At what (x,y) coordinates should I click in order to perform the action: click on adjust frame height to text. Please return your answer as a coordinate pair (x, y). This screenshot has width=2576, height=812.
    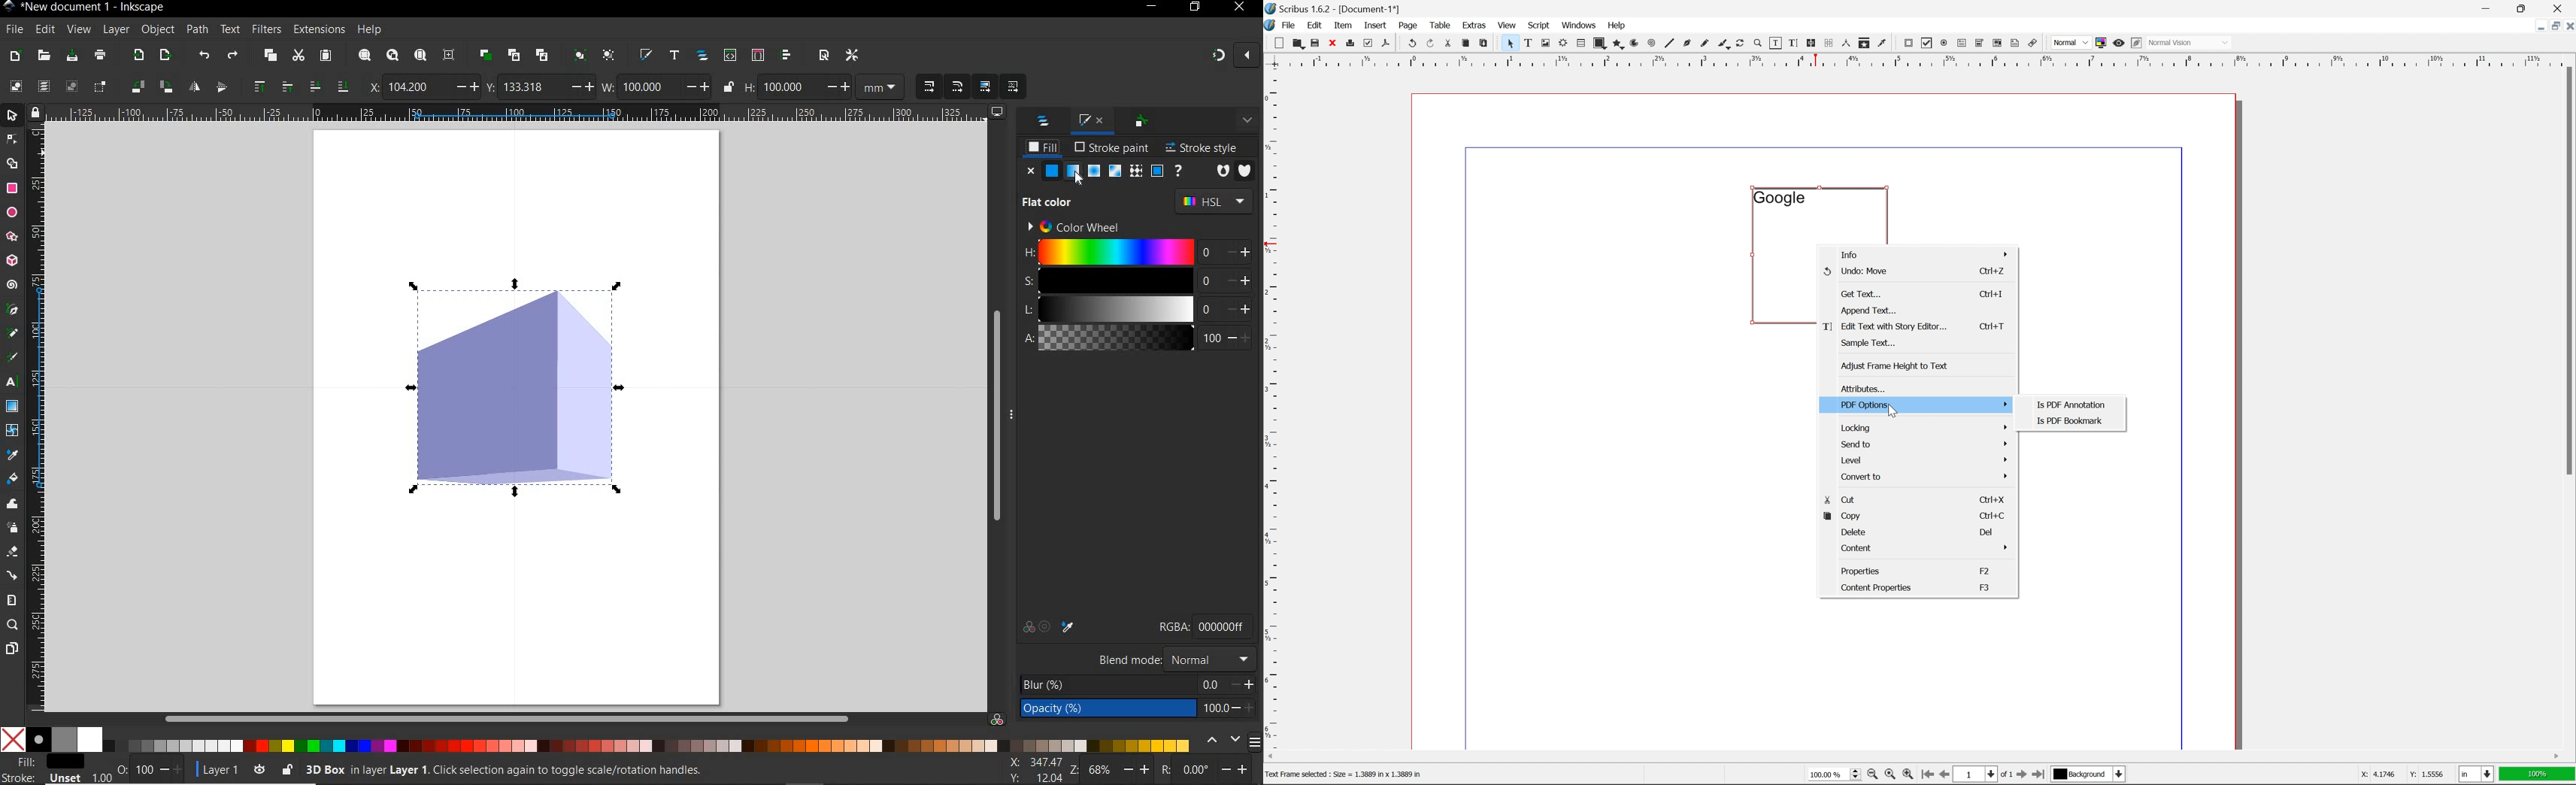
    Looking at the image, I should click on (1893, 366).